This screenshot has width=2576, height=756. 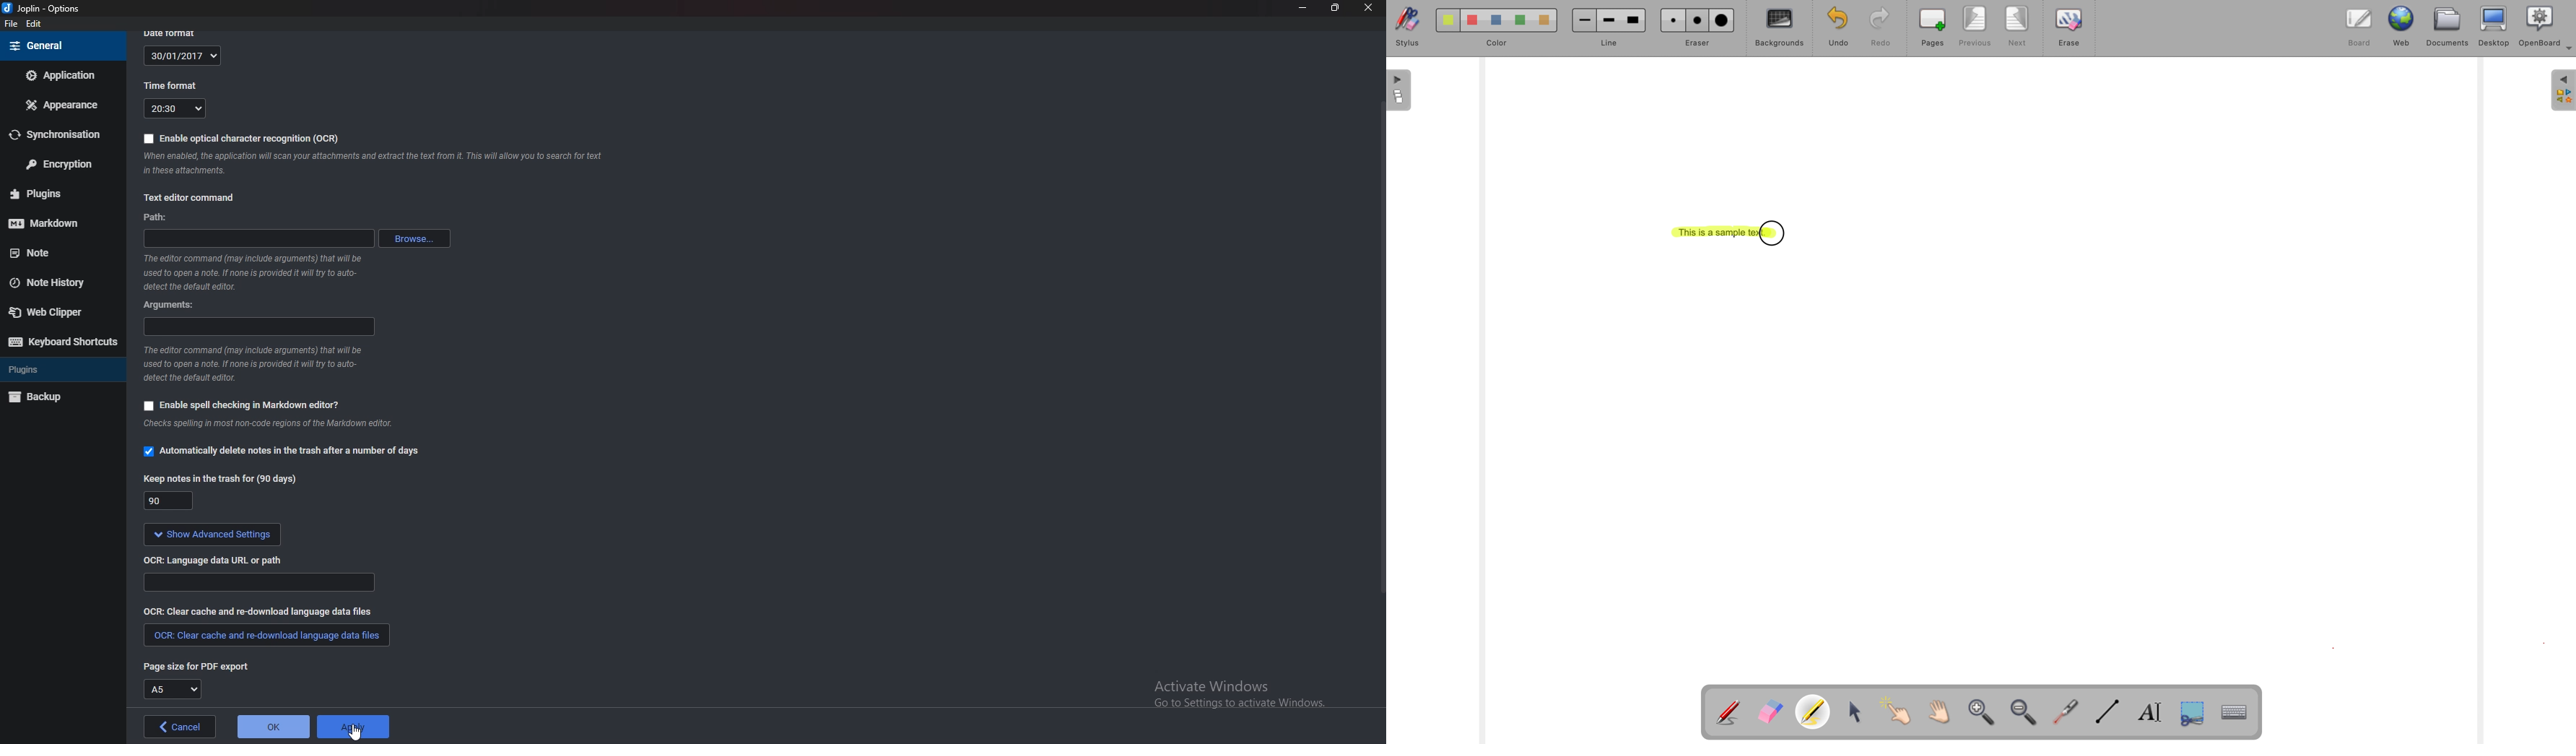 What do you see at coordinates (61, 281) in the screenshot?
I see `Note history` at bounding box center [61, 281].